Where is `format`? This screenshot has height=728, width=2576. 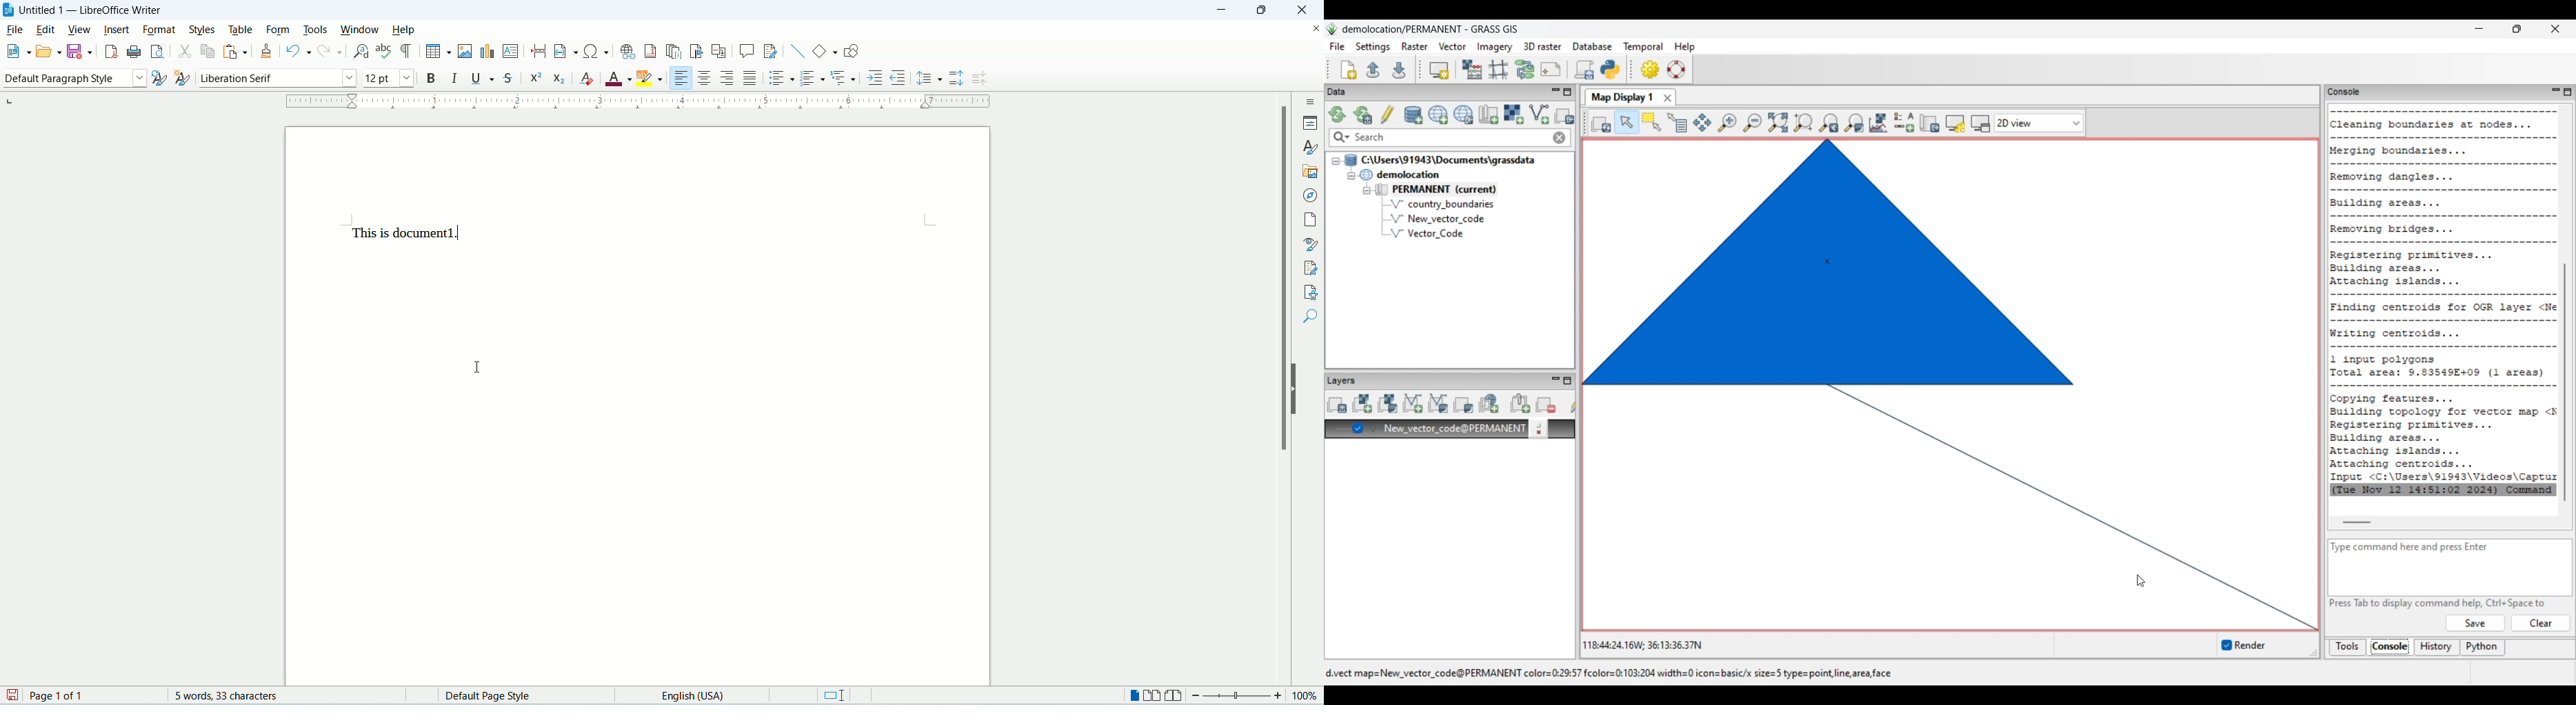 format is located at coordinates (158, 29).